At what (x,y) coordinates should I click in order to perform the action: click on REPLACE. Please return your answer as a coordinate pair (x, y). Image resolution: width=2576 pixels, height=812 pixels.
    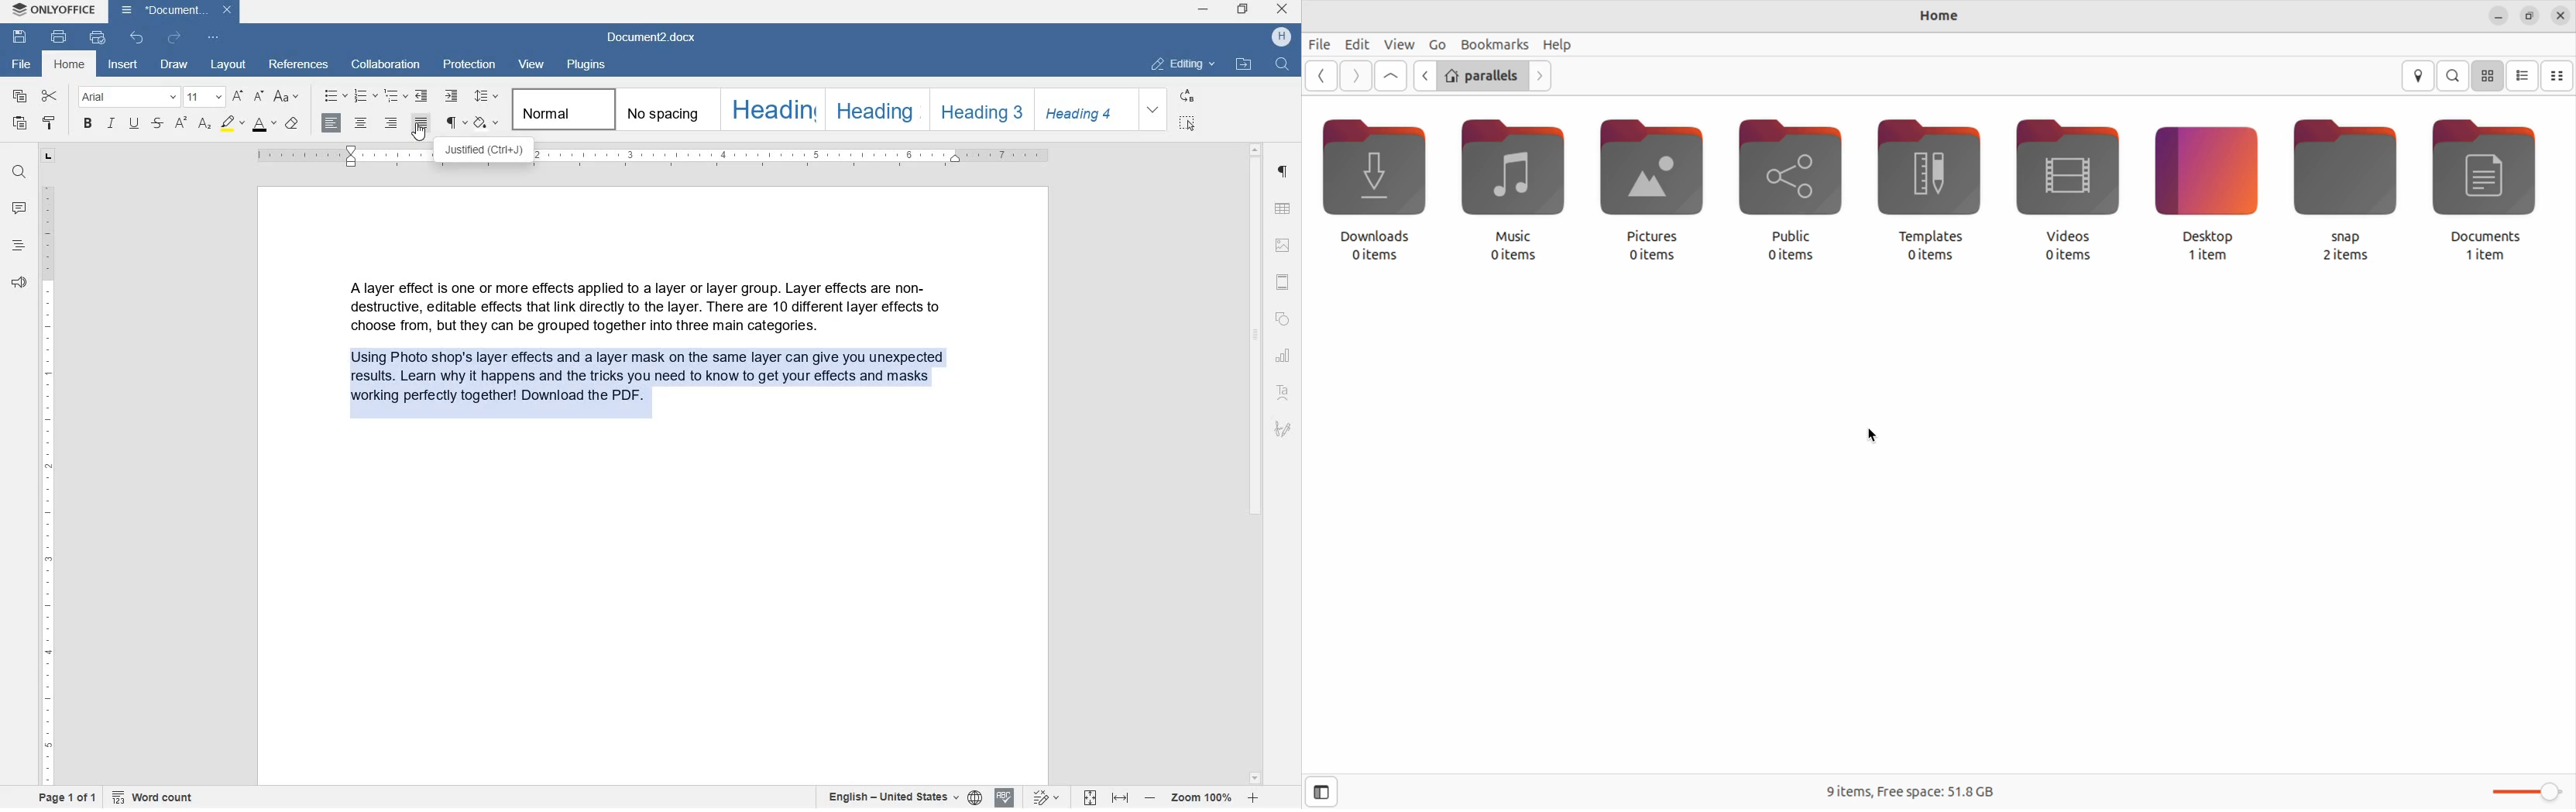
    Looking at the image, I should click on (1187, 95).